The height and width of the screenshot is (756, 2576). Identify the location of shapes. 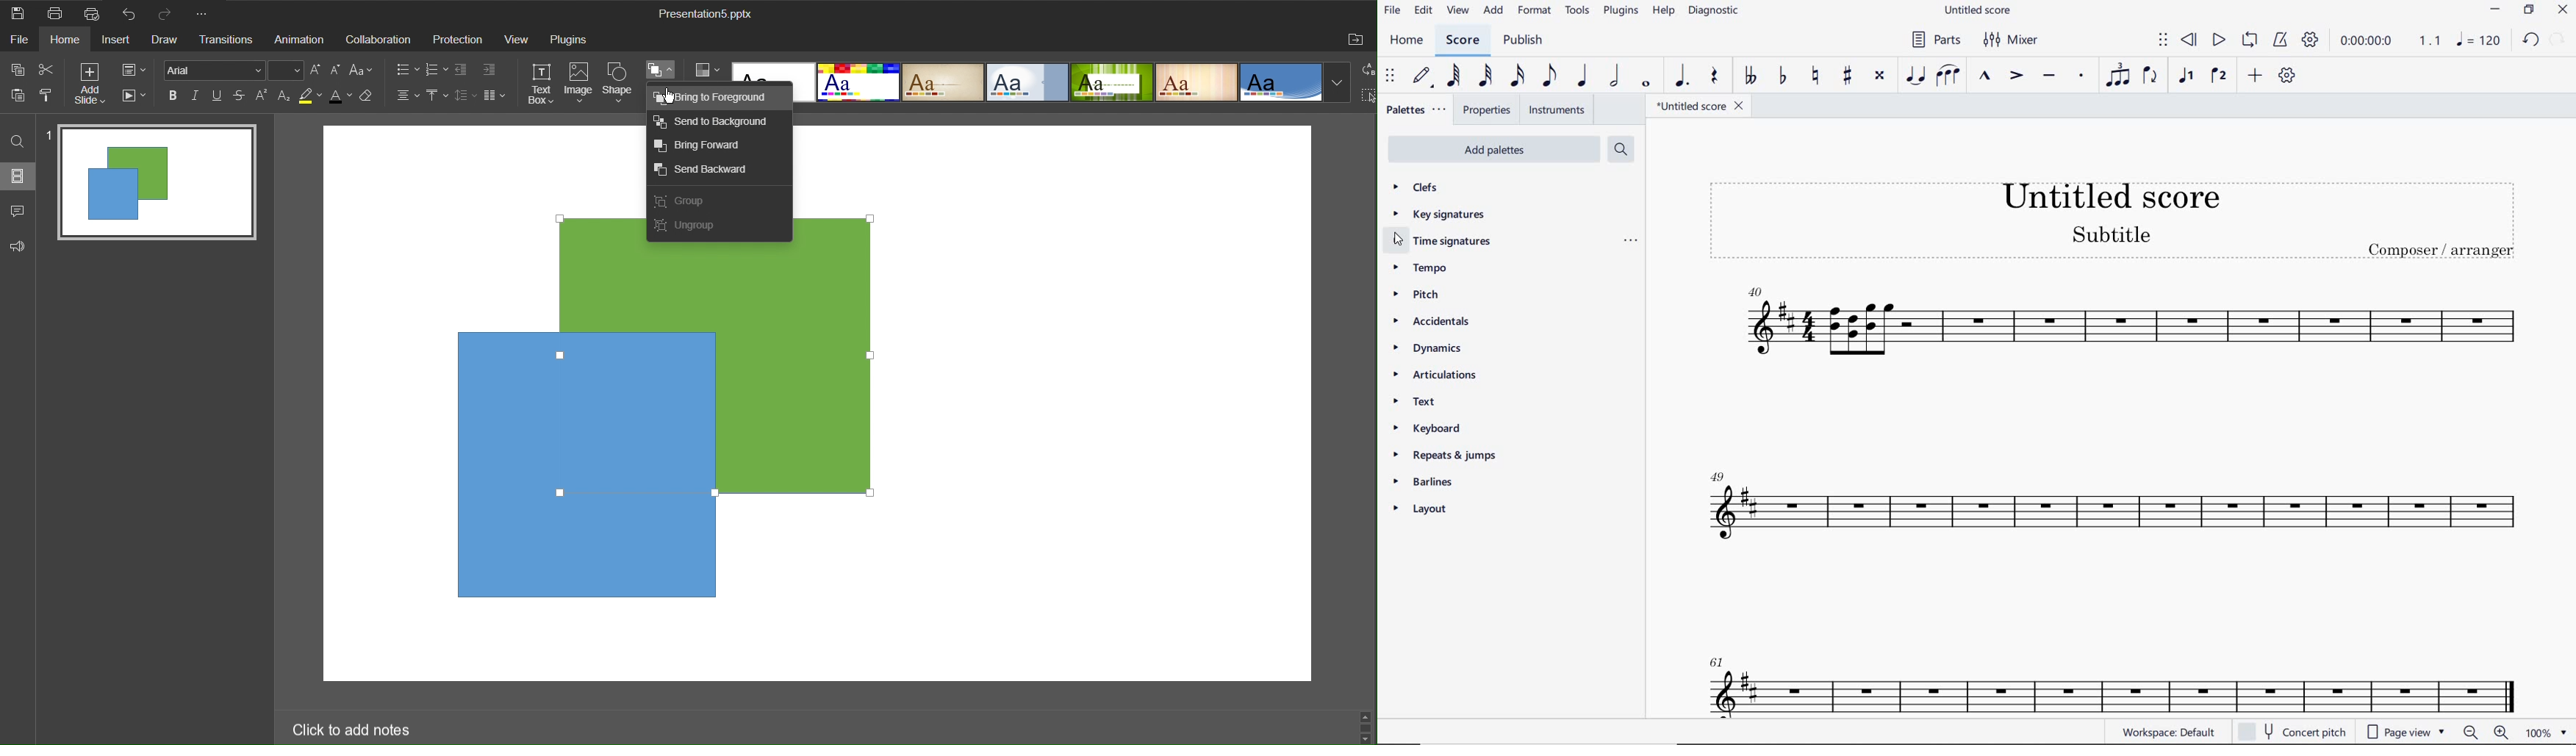
(666, 431).